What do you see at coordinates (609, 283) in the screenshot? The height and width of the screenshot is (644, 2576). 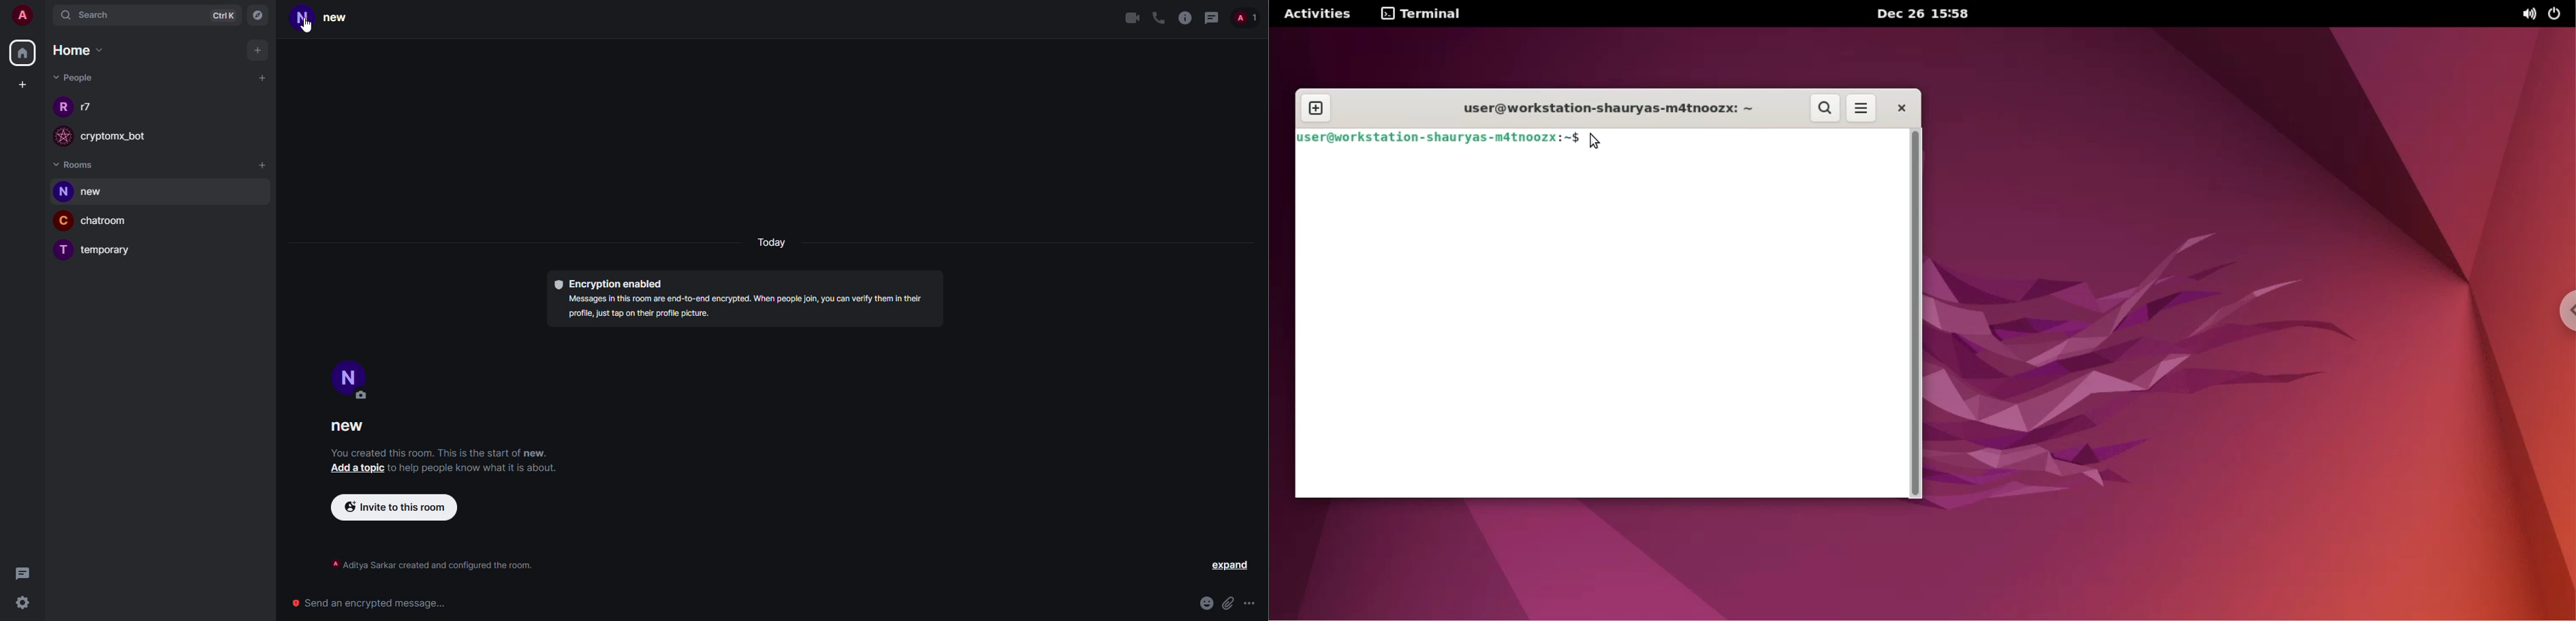 I see `encryption enabled` at bounding box center [609, 283].